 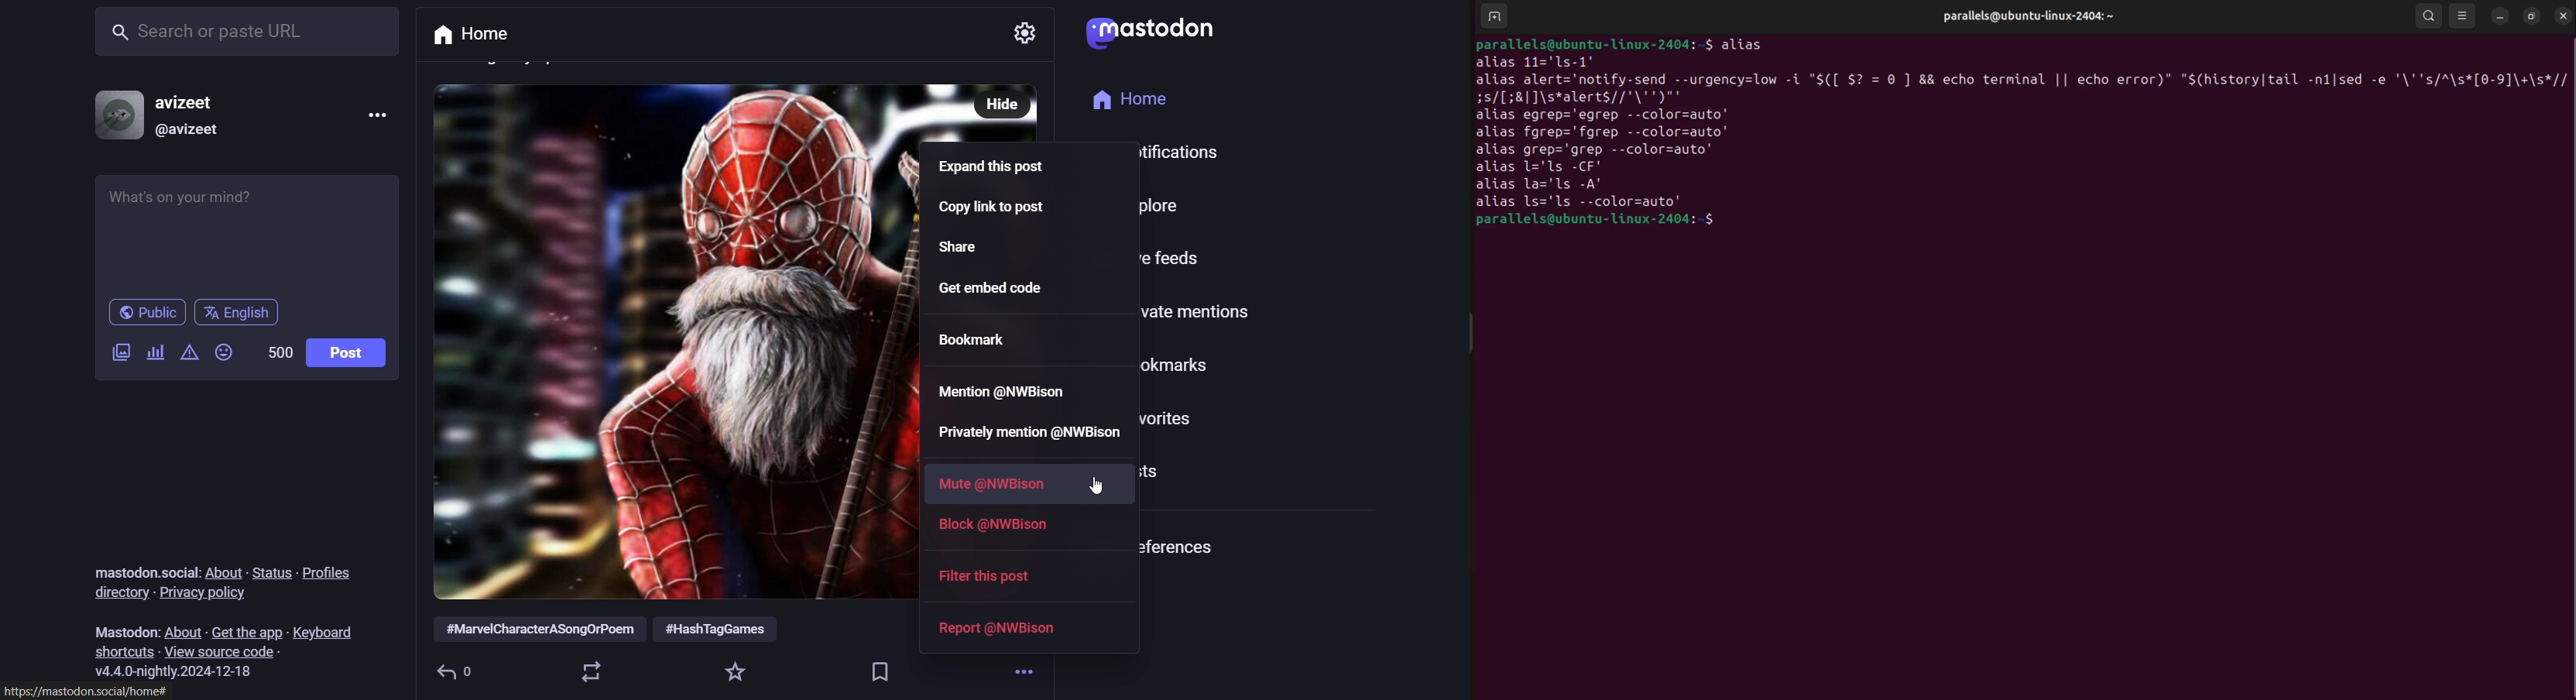 I want to click on get the app, so click(x=247, y=629).